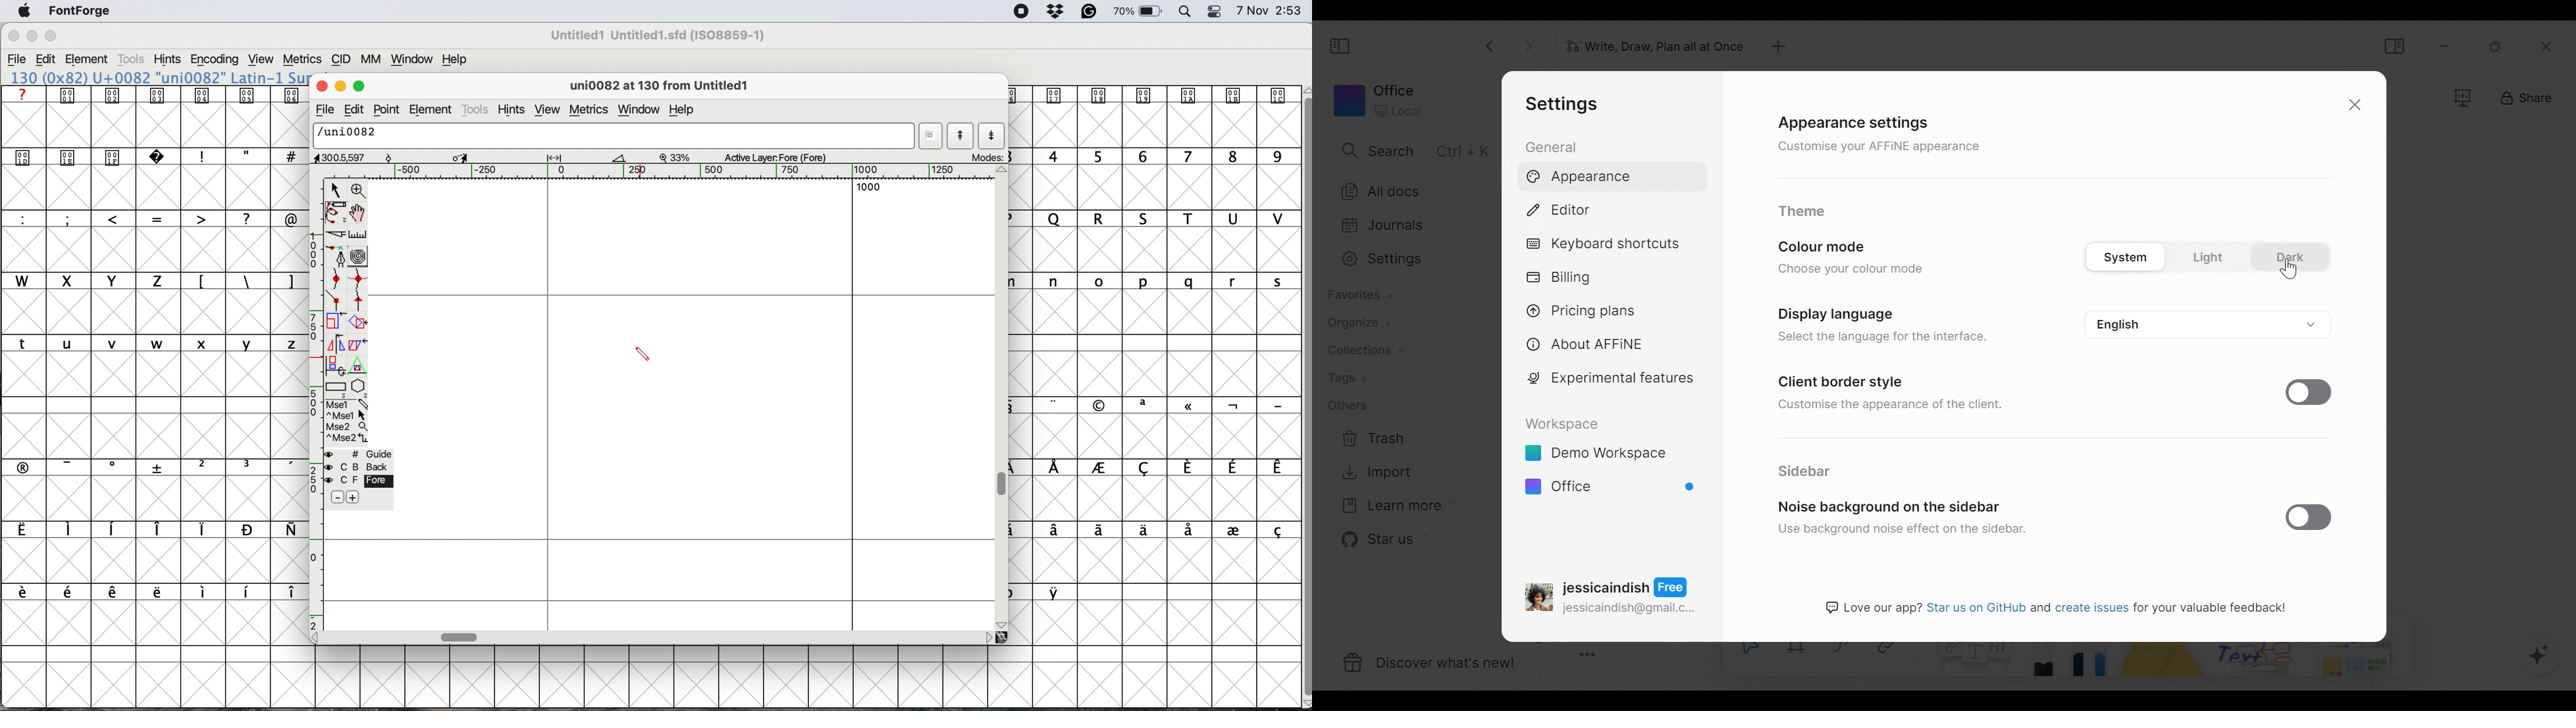 The width and height of the screenshot is (2576, 728). What do you see at coordinates (2309, 516) in the screenshot?
I see `Enable/Disable` at bounding box center [2309, 516].